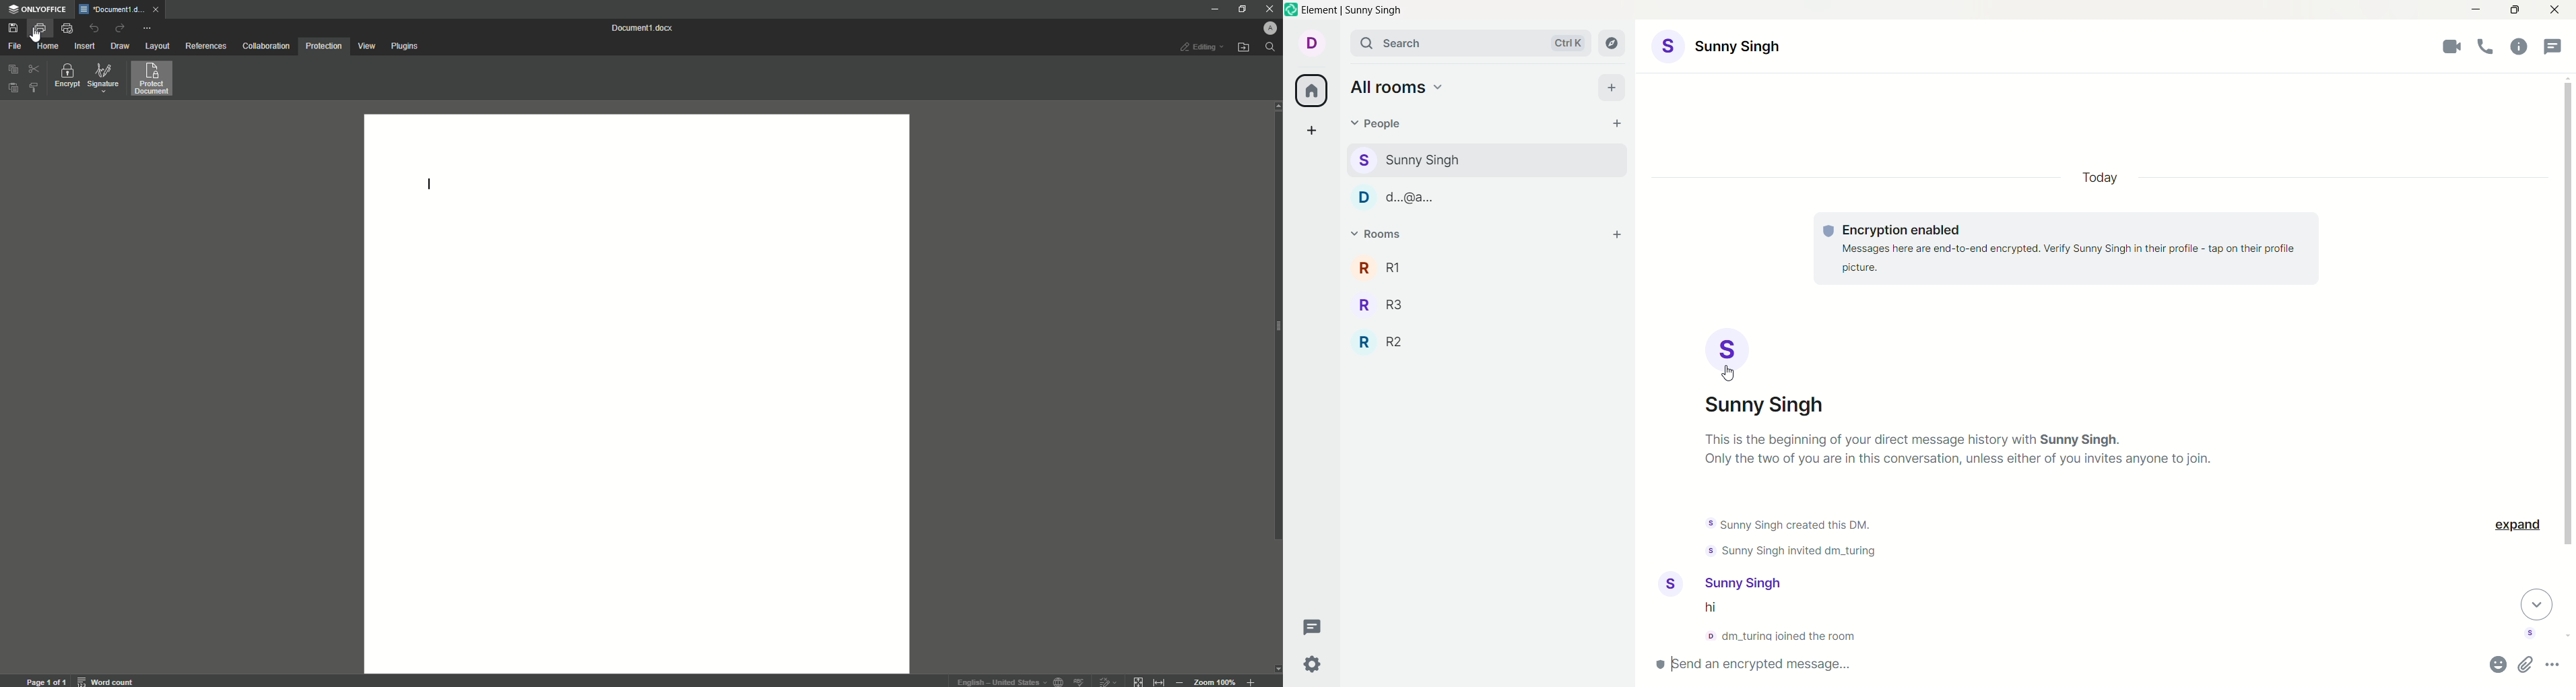  I want to click on More Options, so click(2555, 663).